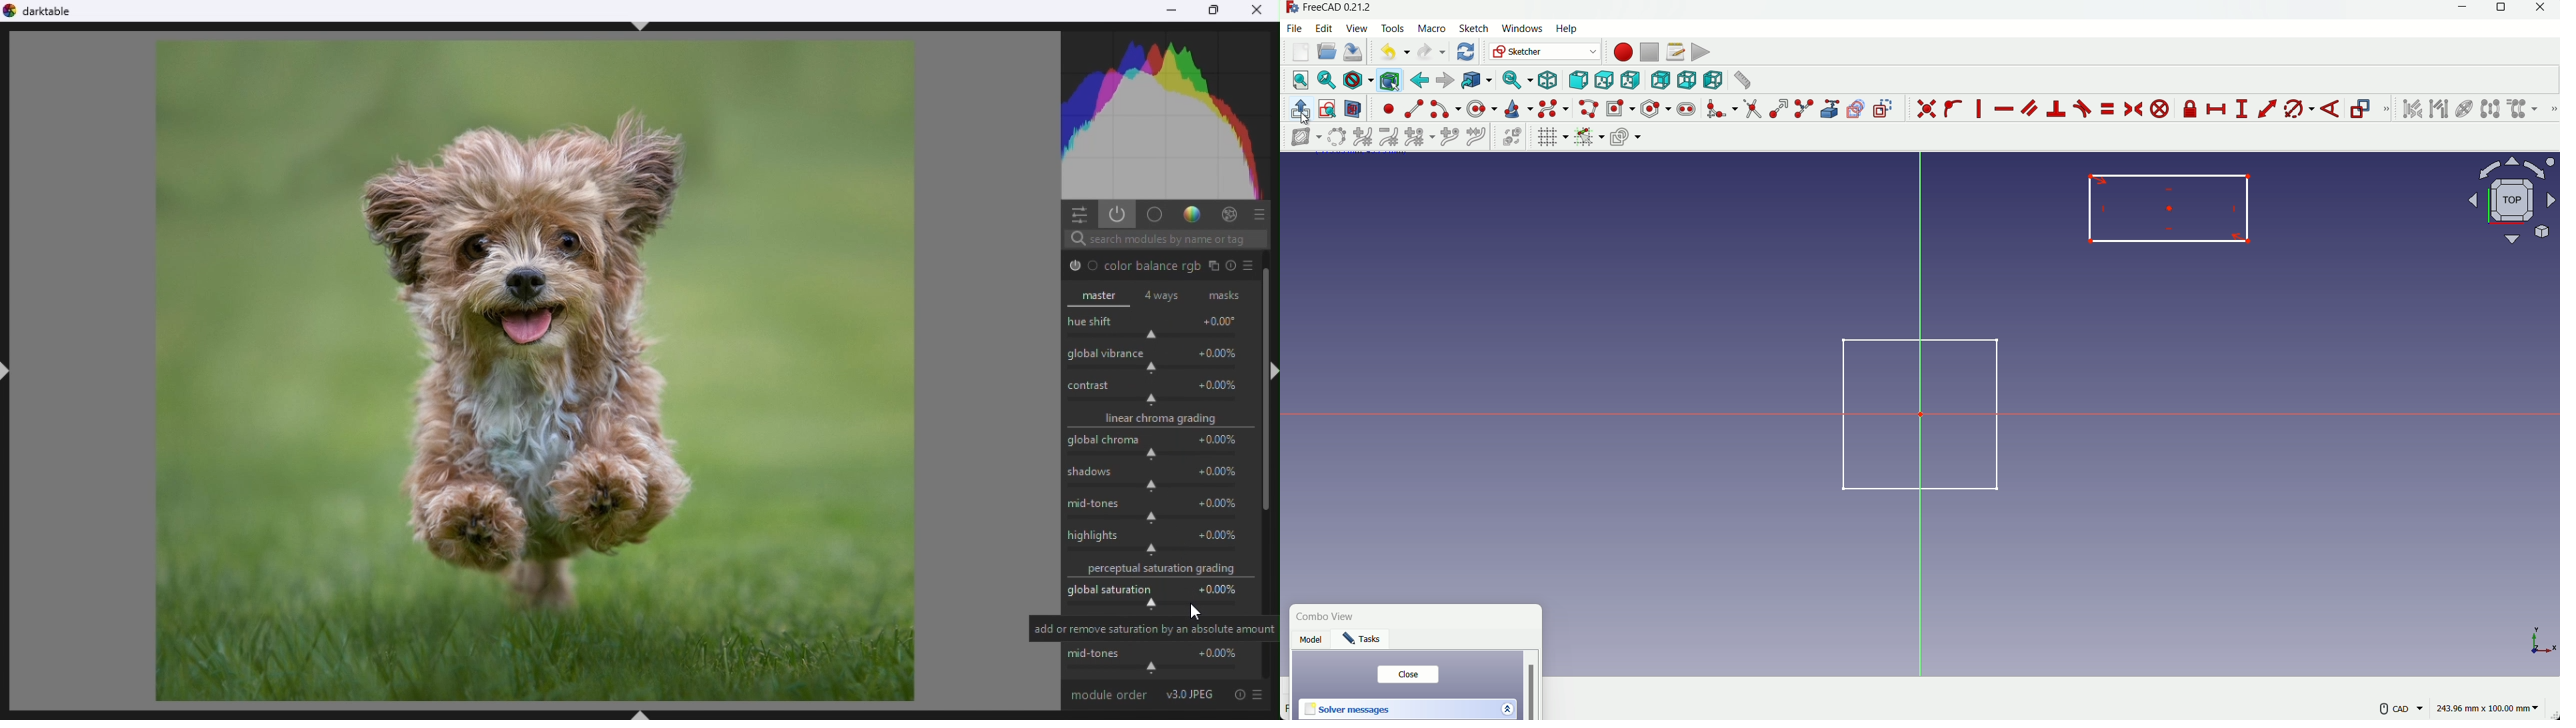 The image size is (2576, 728). Describe the element at coordinates (1589, 136) in the screenshot. I see `toggle snap` at that location.